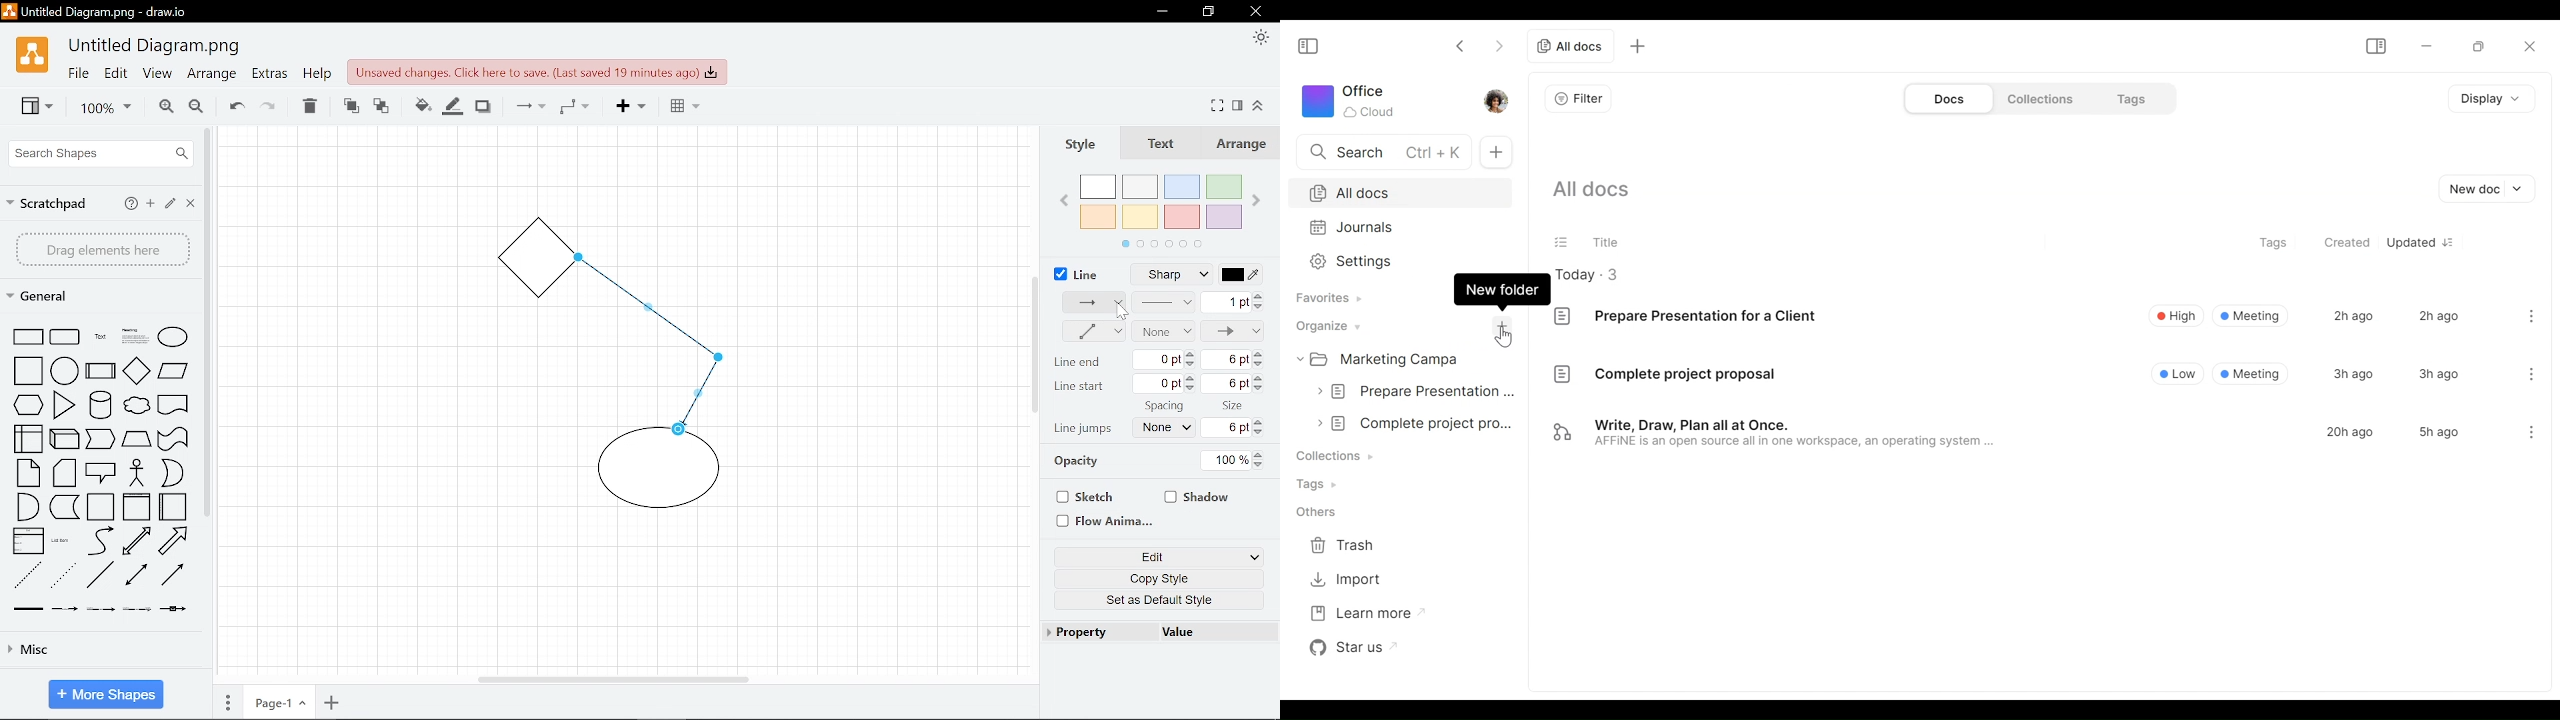 The height and width of the screenshot is (728, 2576). I want to click on shape, so click(28, 507).